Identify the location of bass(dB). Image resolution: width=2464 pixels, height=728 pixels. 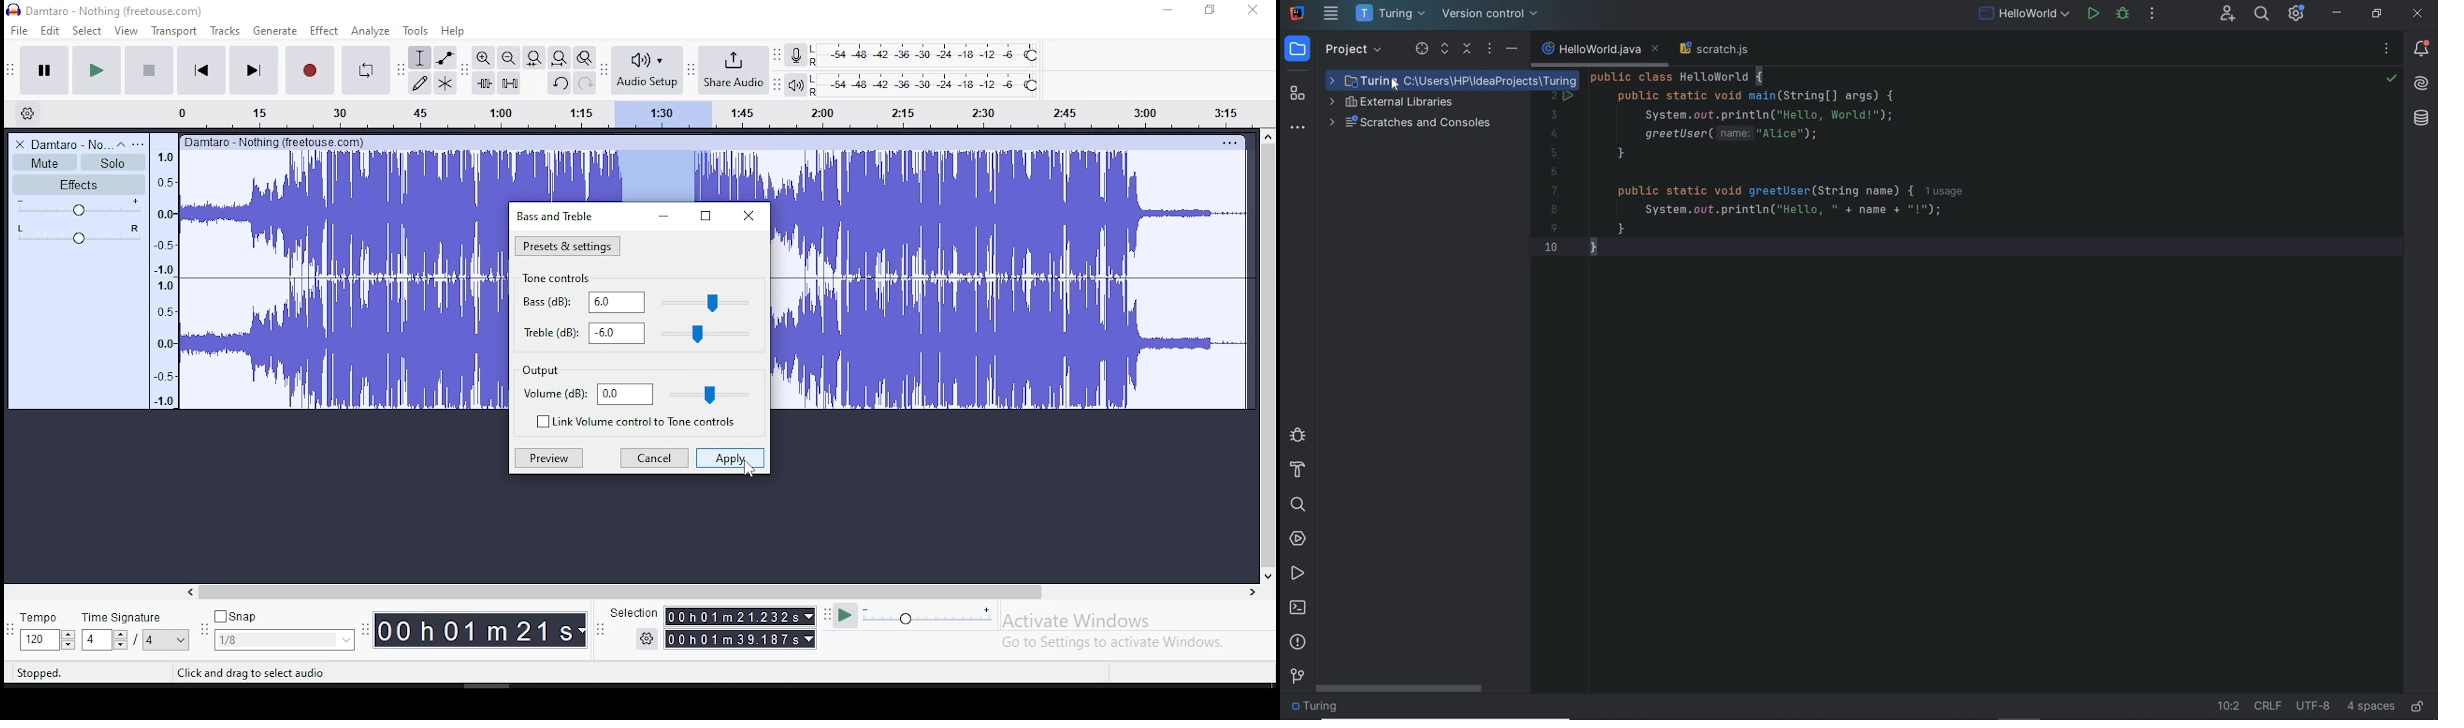
(544, 301).